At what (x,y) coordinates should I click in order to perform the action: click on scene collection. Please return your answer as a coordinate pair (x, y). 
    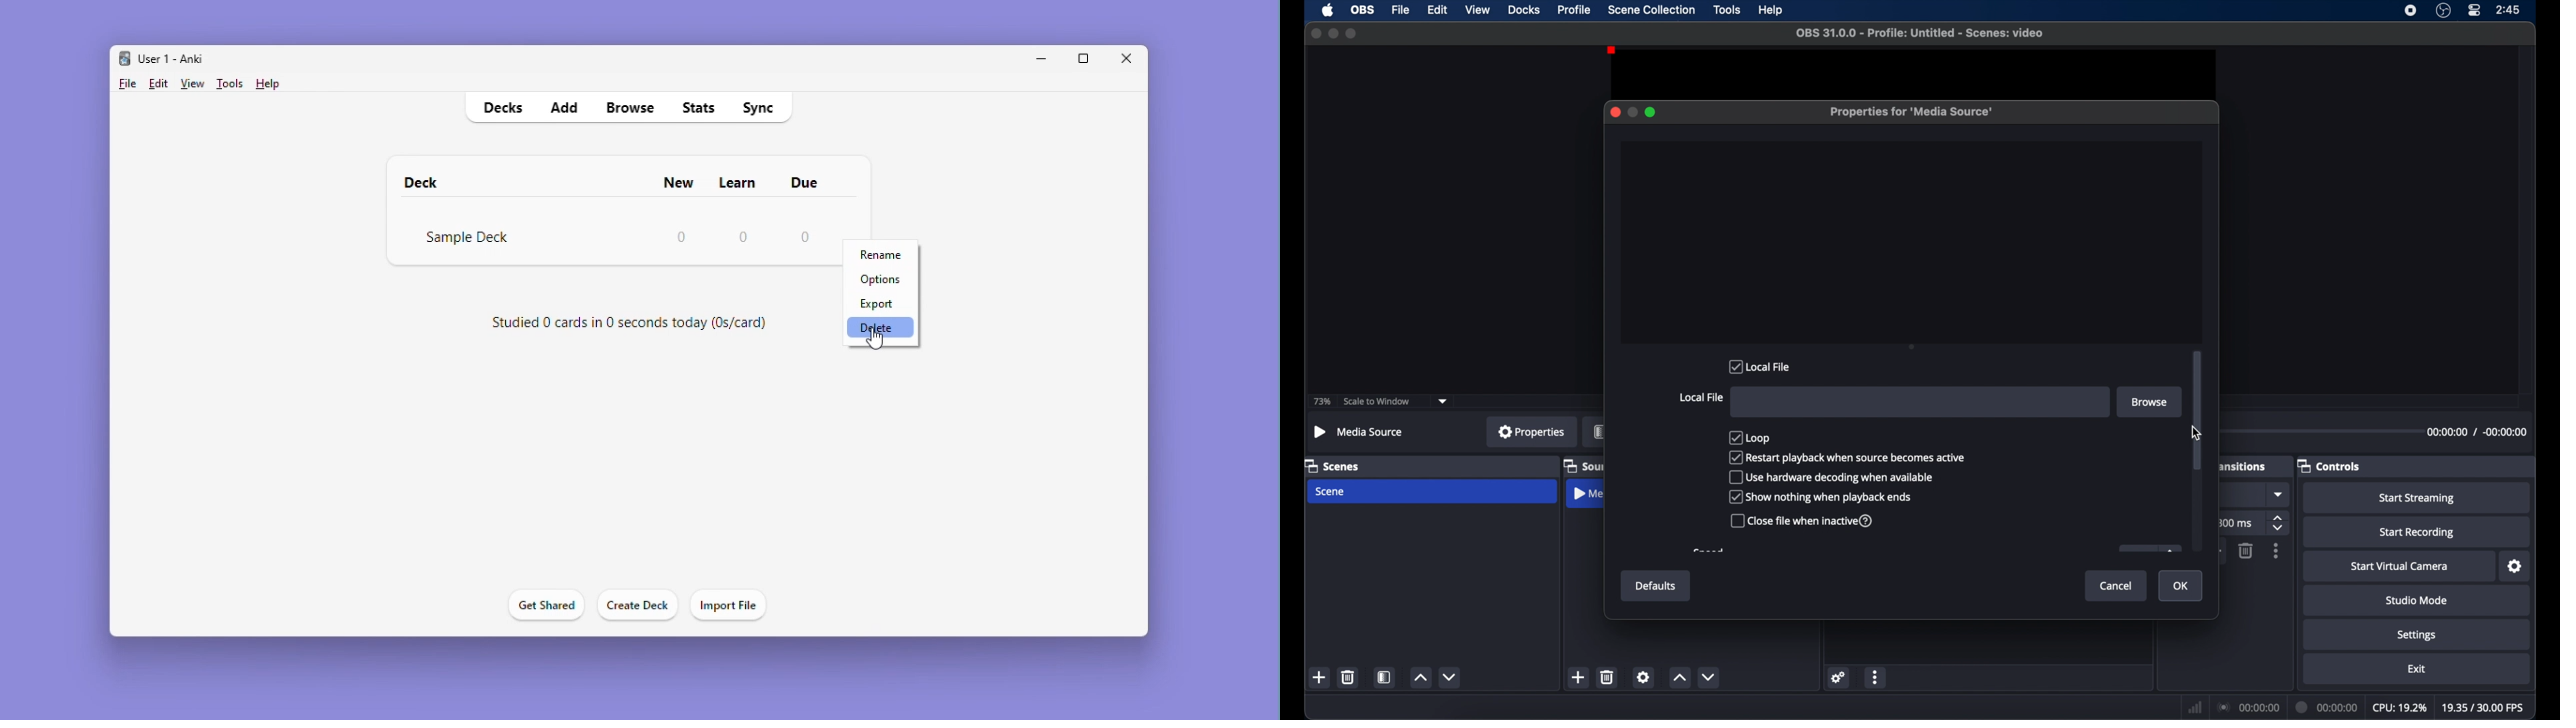
    Looking at the image, I should click on (1651, 10).